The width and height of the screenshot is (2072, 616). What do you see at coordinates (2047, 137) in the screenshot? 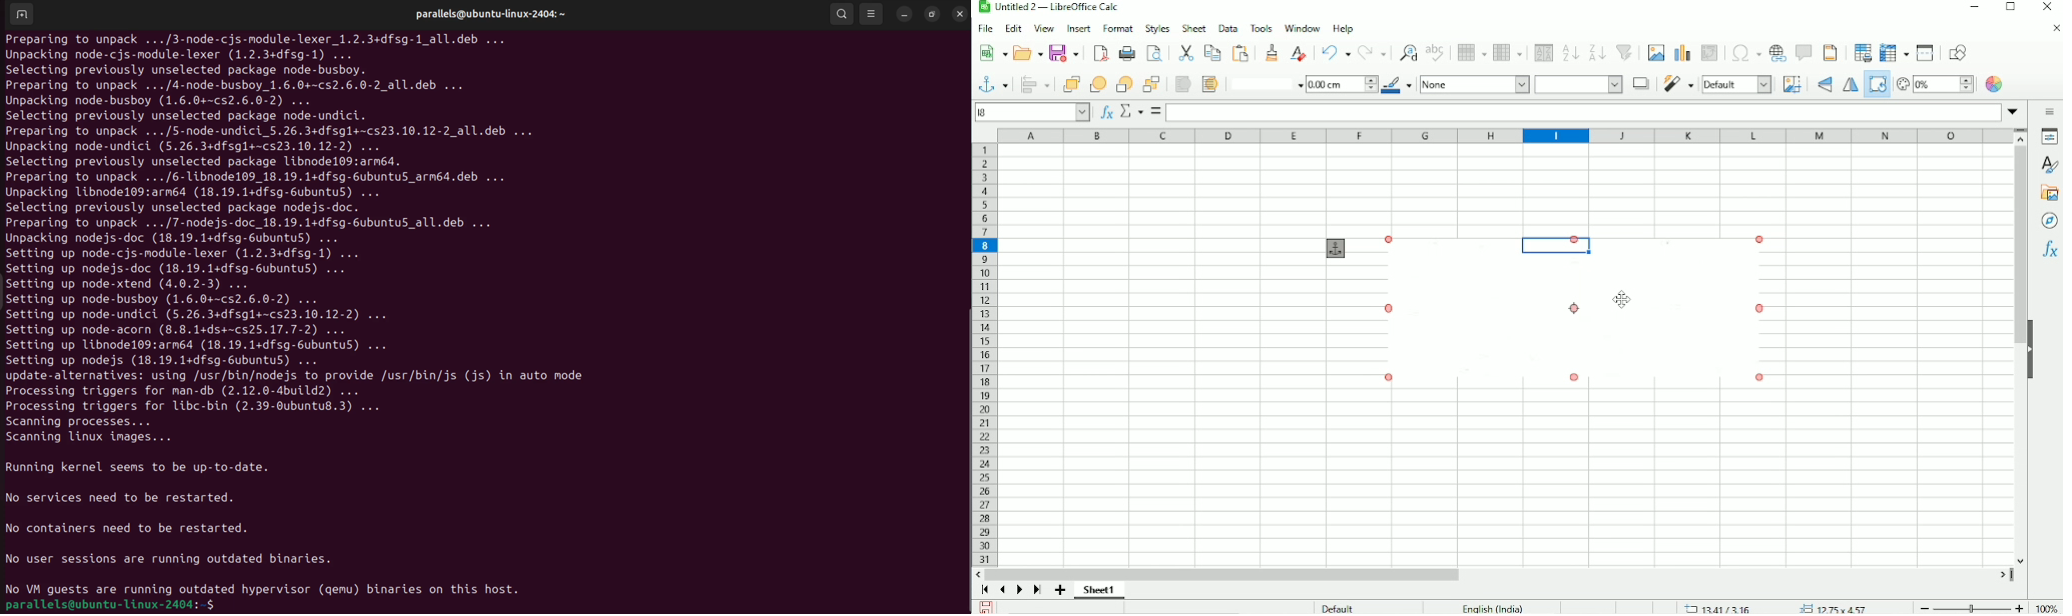
I see `Properties` at bounding box center [2047, 137].